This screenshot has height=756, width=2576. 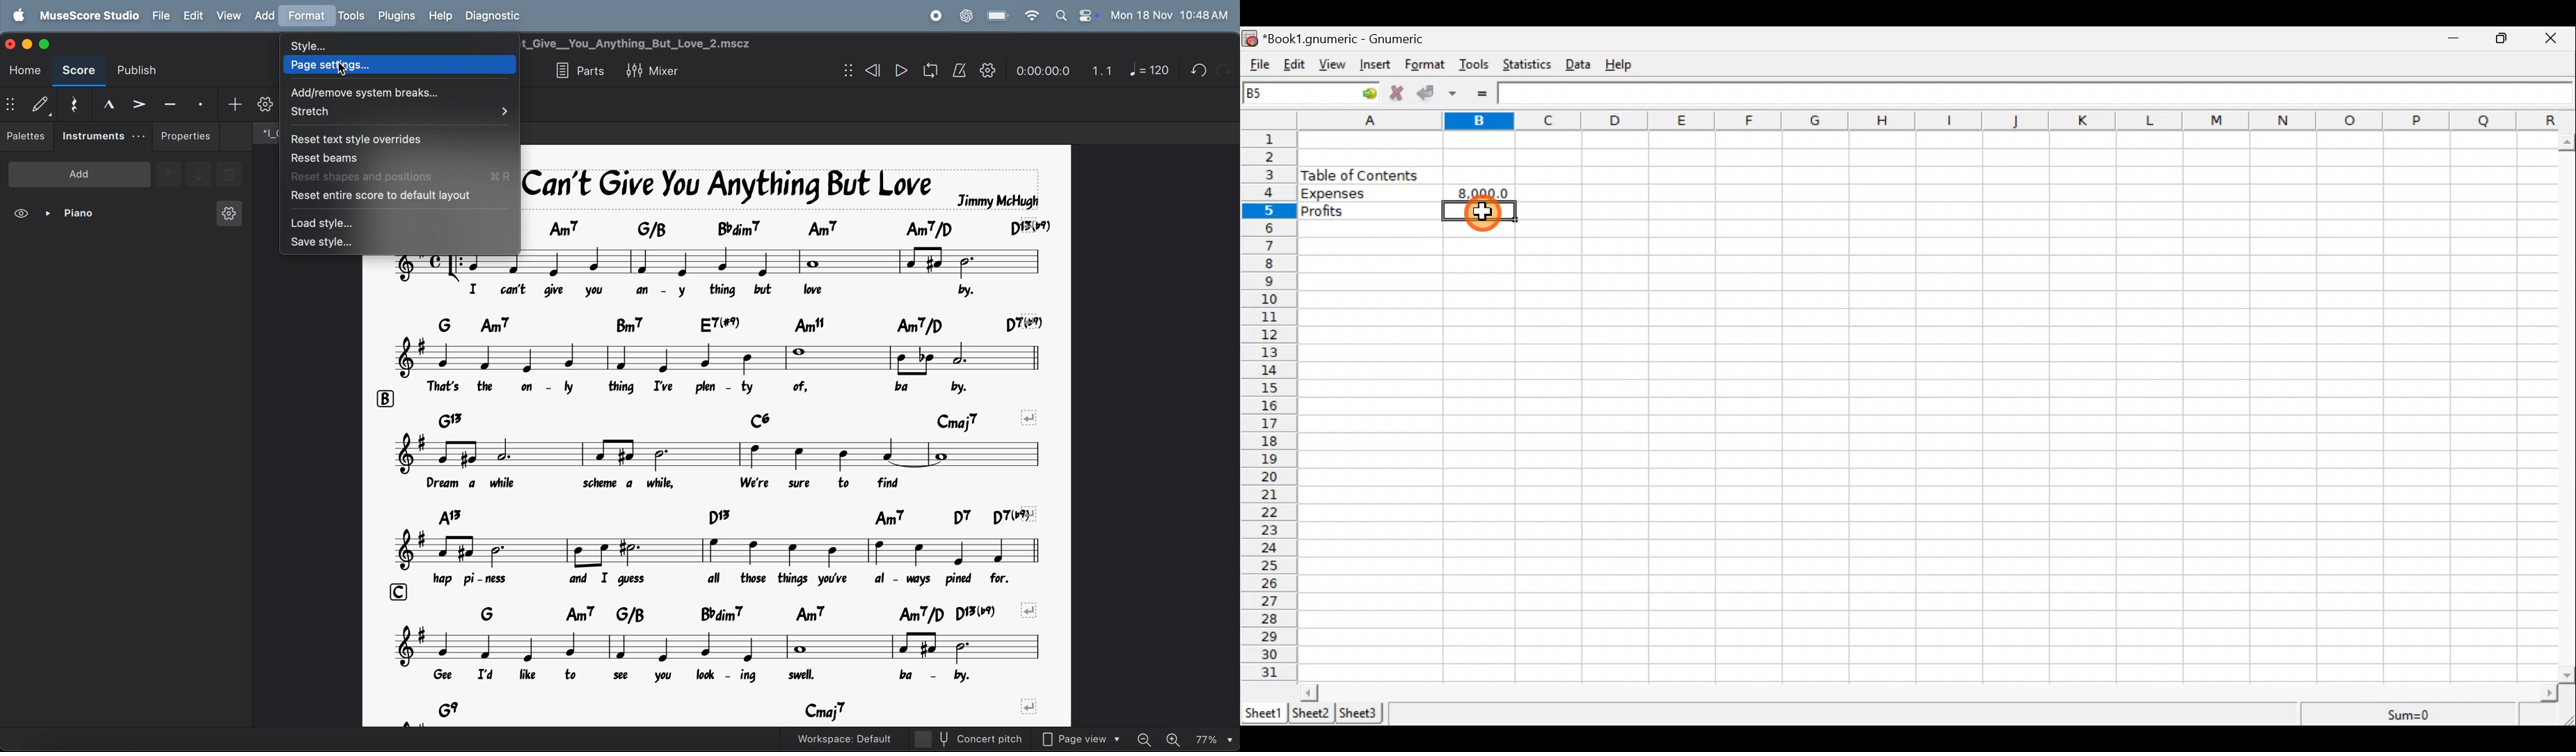 I want to click on scroll up, so click(x=2568, y=143).